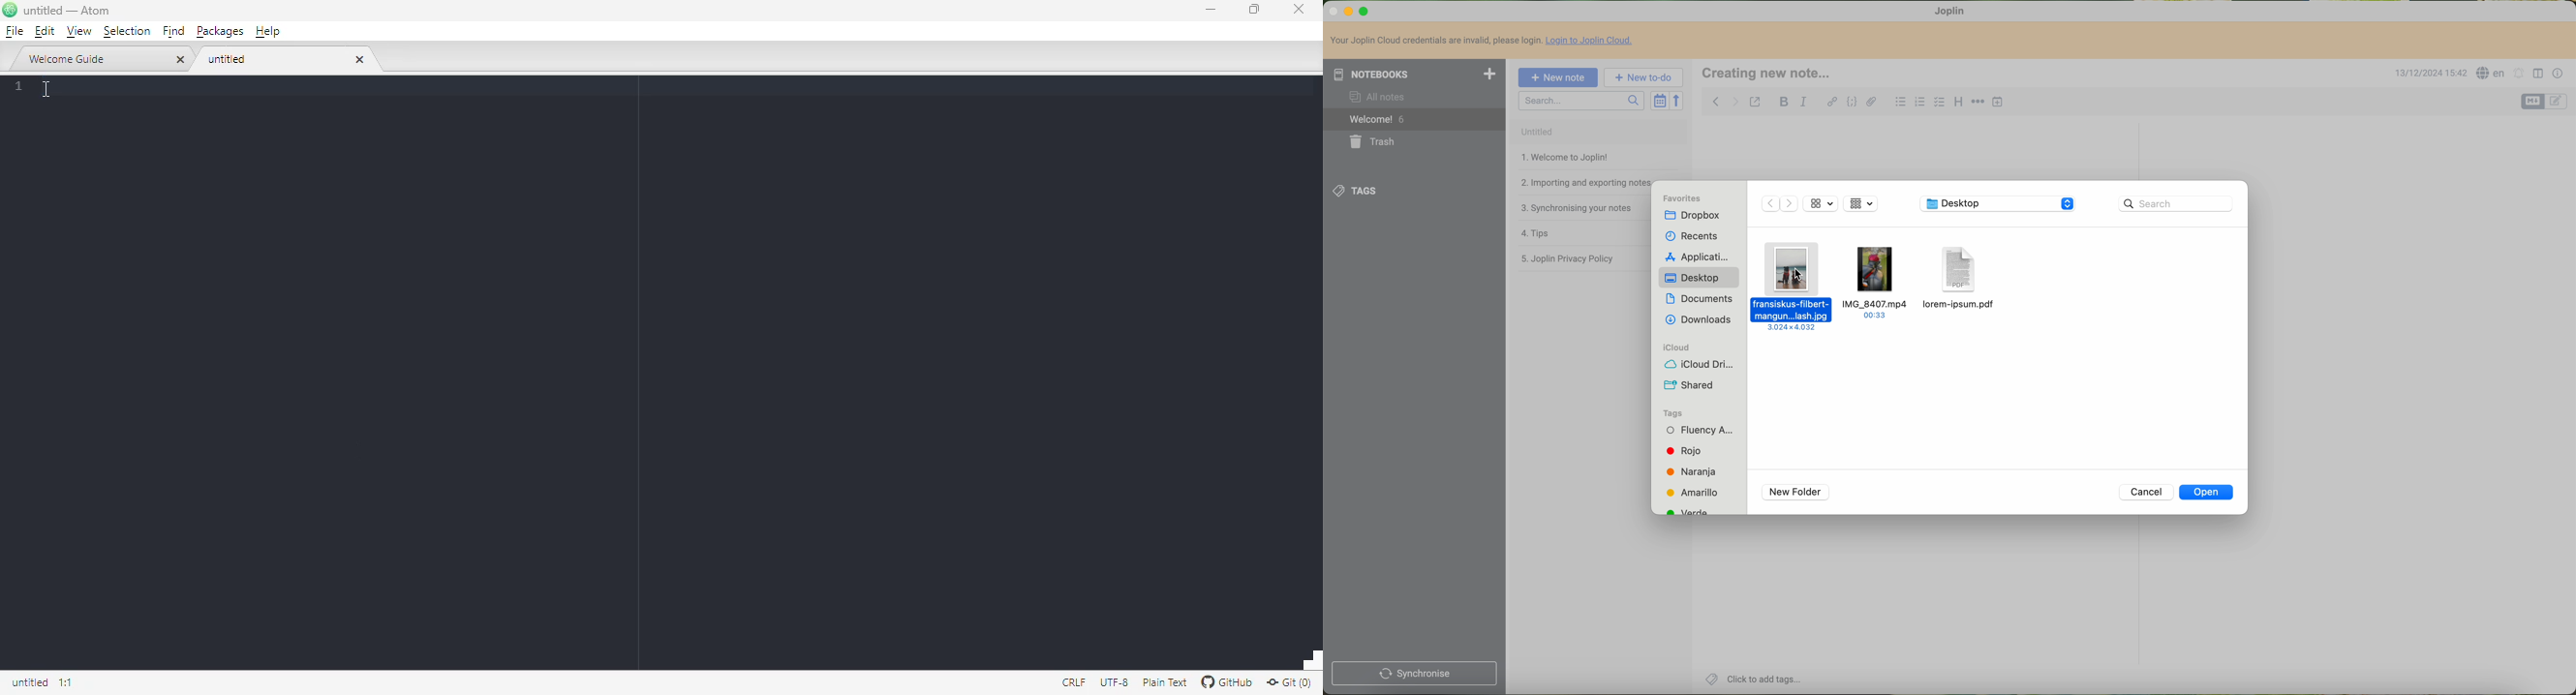  What do you see at coordinates (1696, 278) in the screenshot?
I see `desktop` at bounding box center [1696, 278].